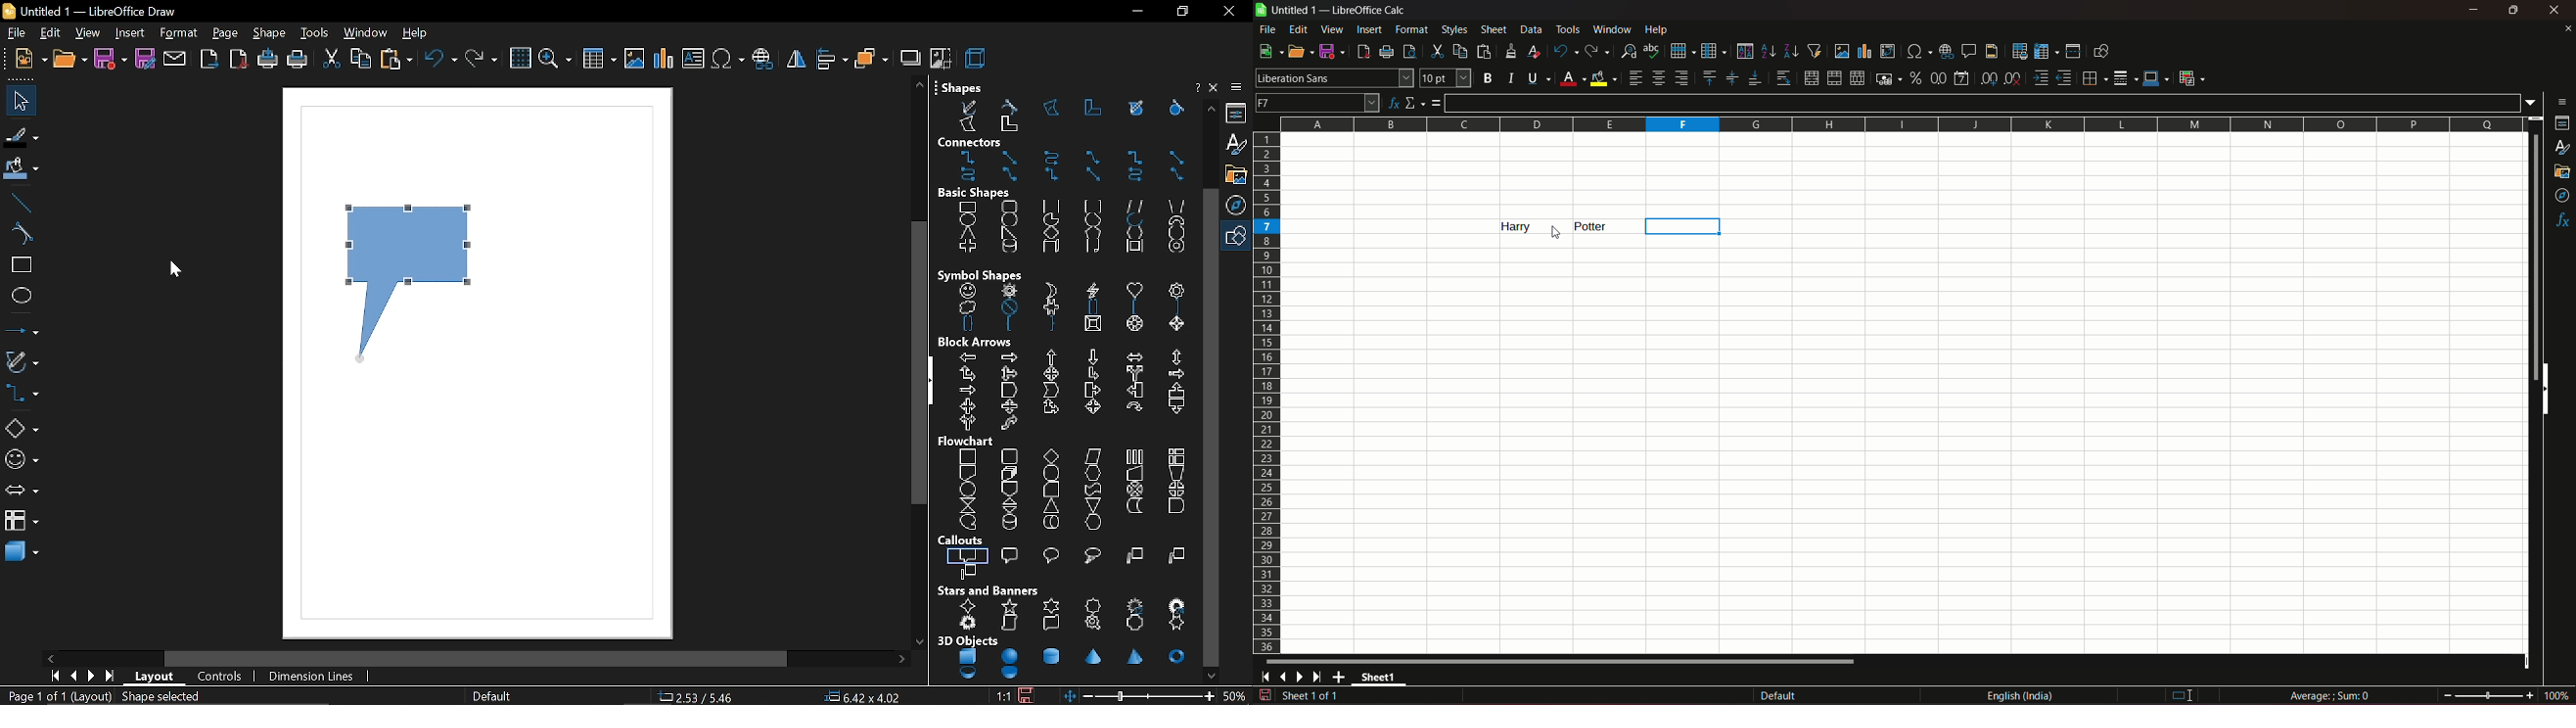  I want to click on polygon, so click(1053, 109).